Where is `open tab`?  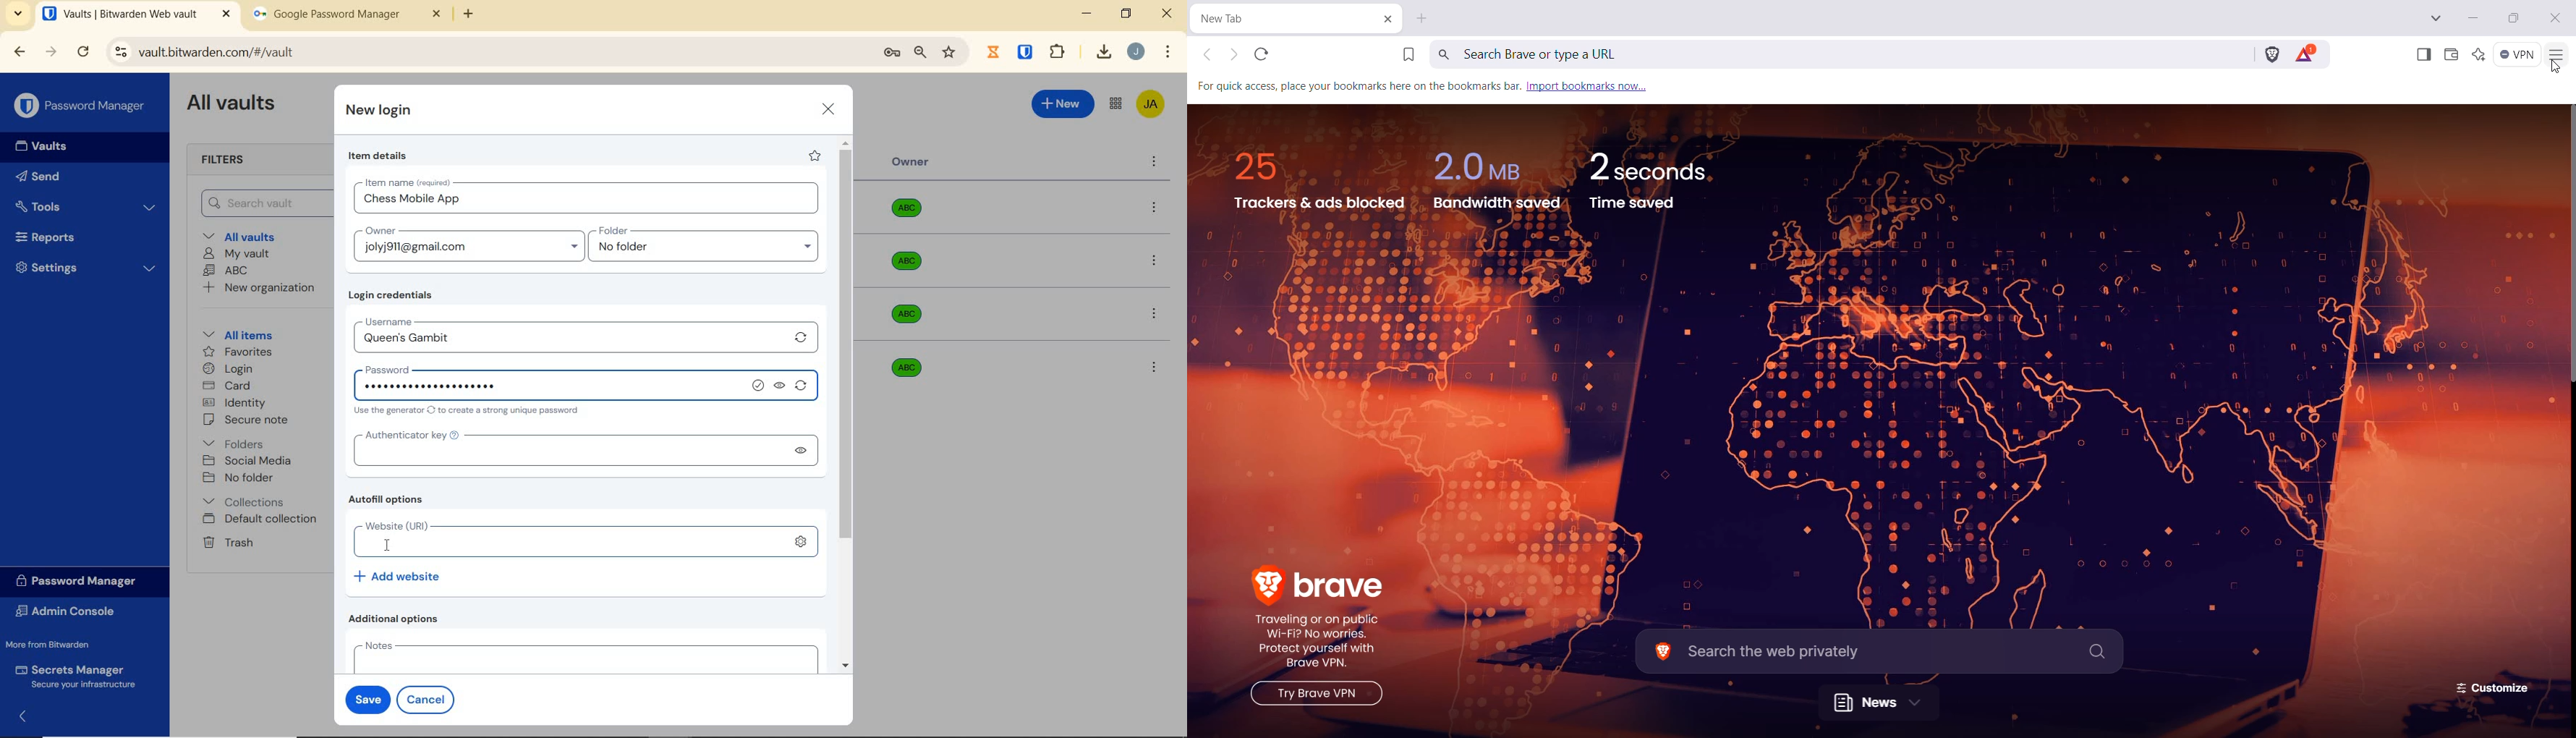 open tab is located at coordinates (136, 14).